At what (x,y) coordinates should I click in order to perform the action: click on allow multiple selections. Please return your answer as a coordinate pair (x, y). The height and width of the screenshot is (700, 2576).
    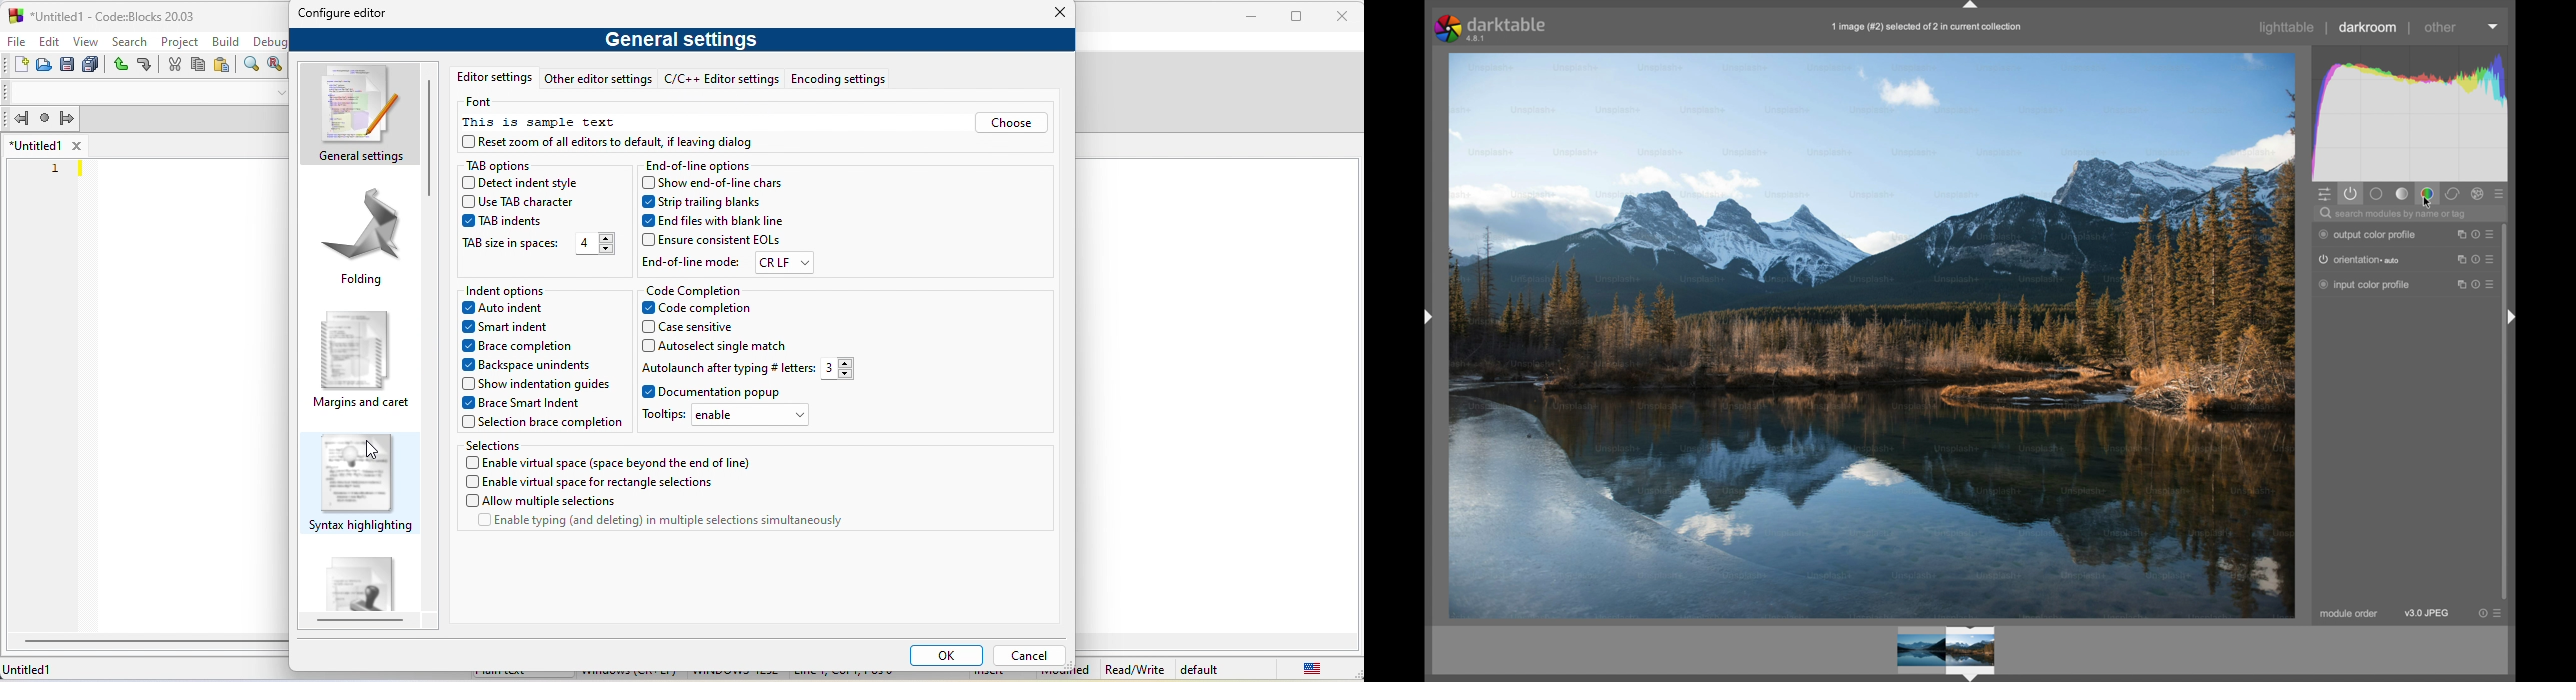
    Looking at the image, I should click on (572, 500).